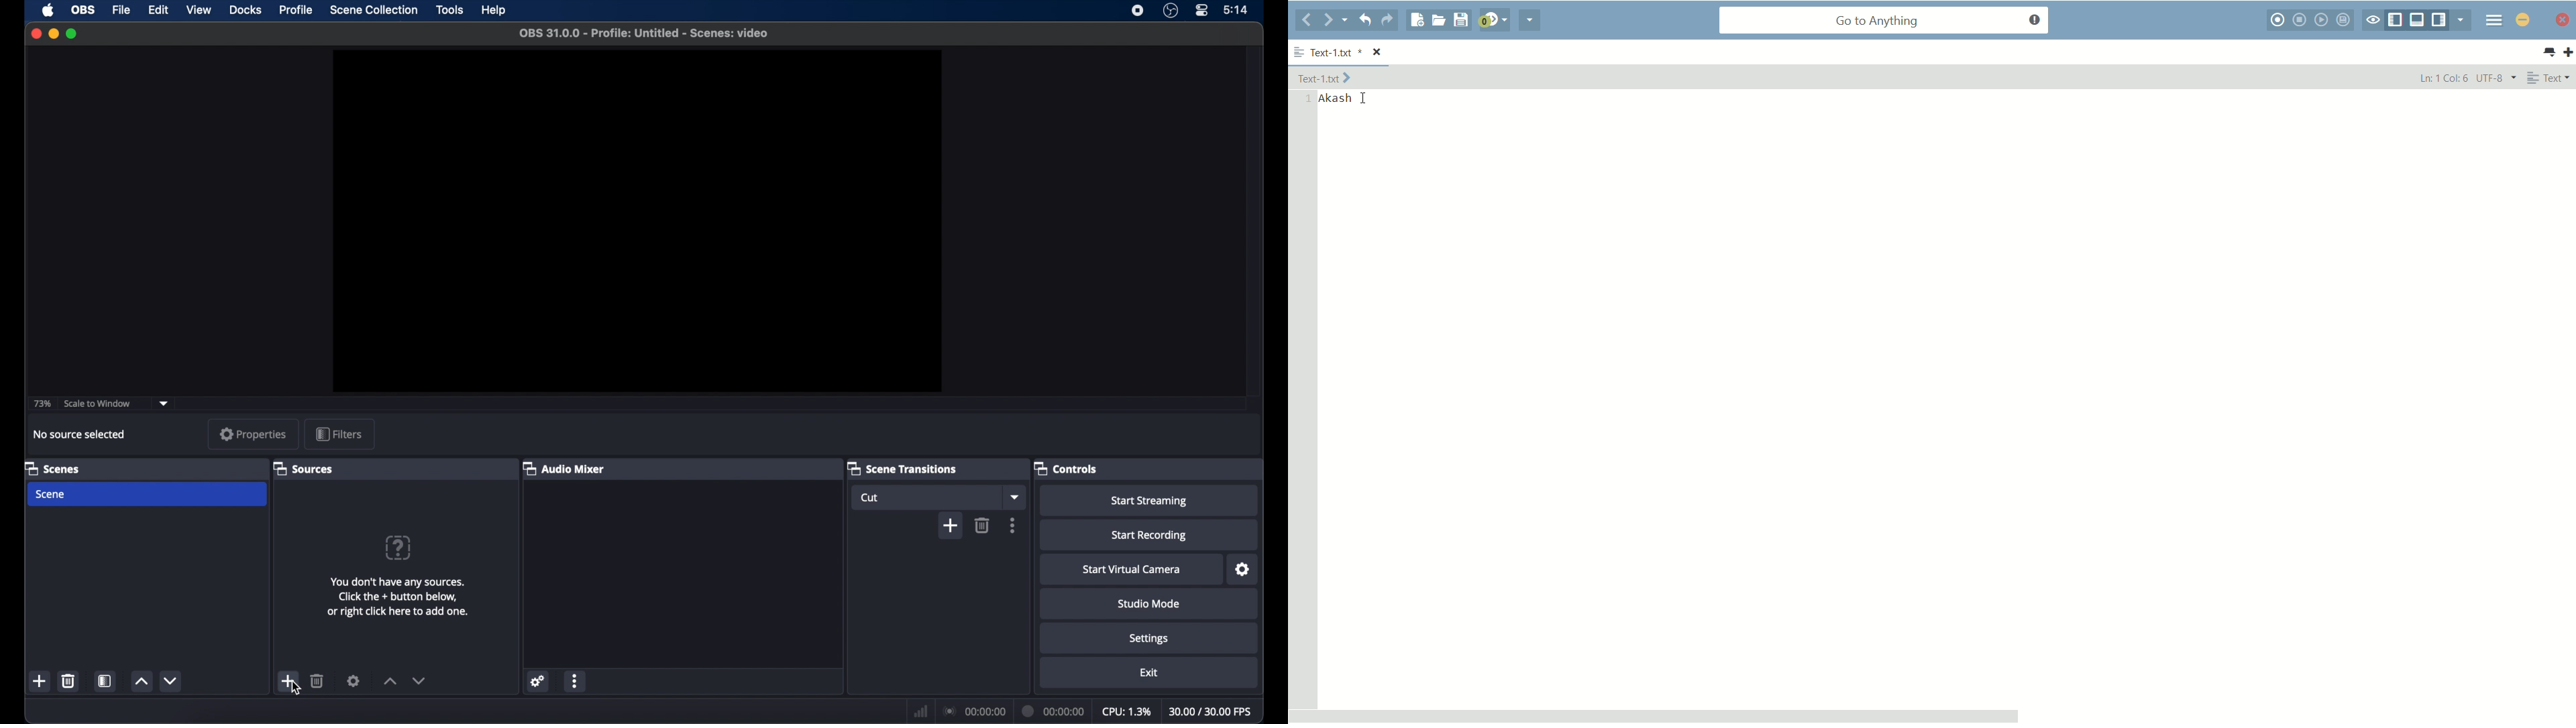  What do you see at coordinates (1243, 570) in the screenshot?
I see `settings` at bounding box center [1243, 570].